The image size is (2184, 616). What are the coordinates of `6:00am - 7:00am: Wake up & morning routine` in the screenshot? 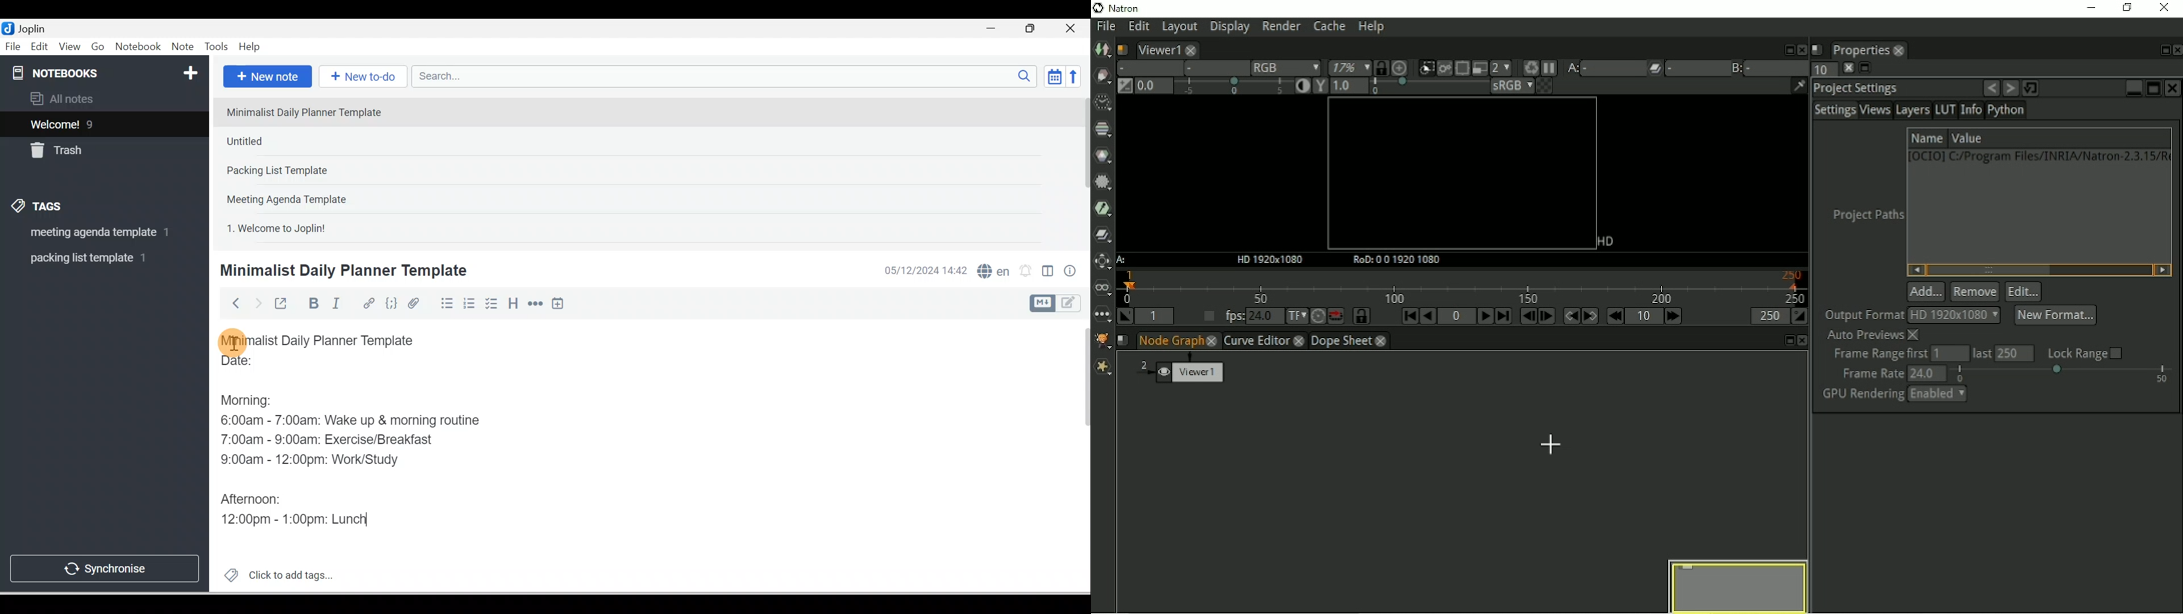 It's located at (354, 420).